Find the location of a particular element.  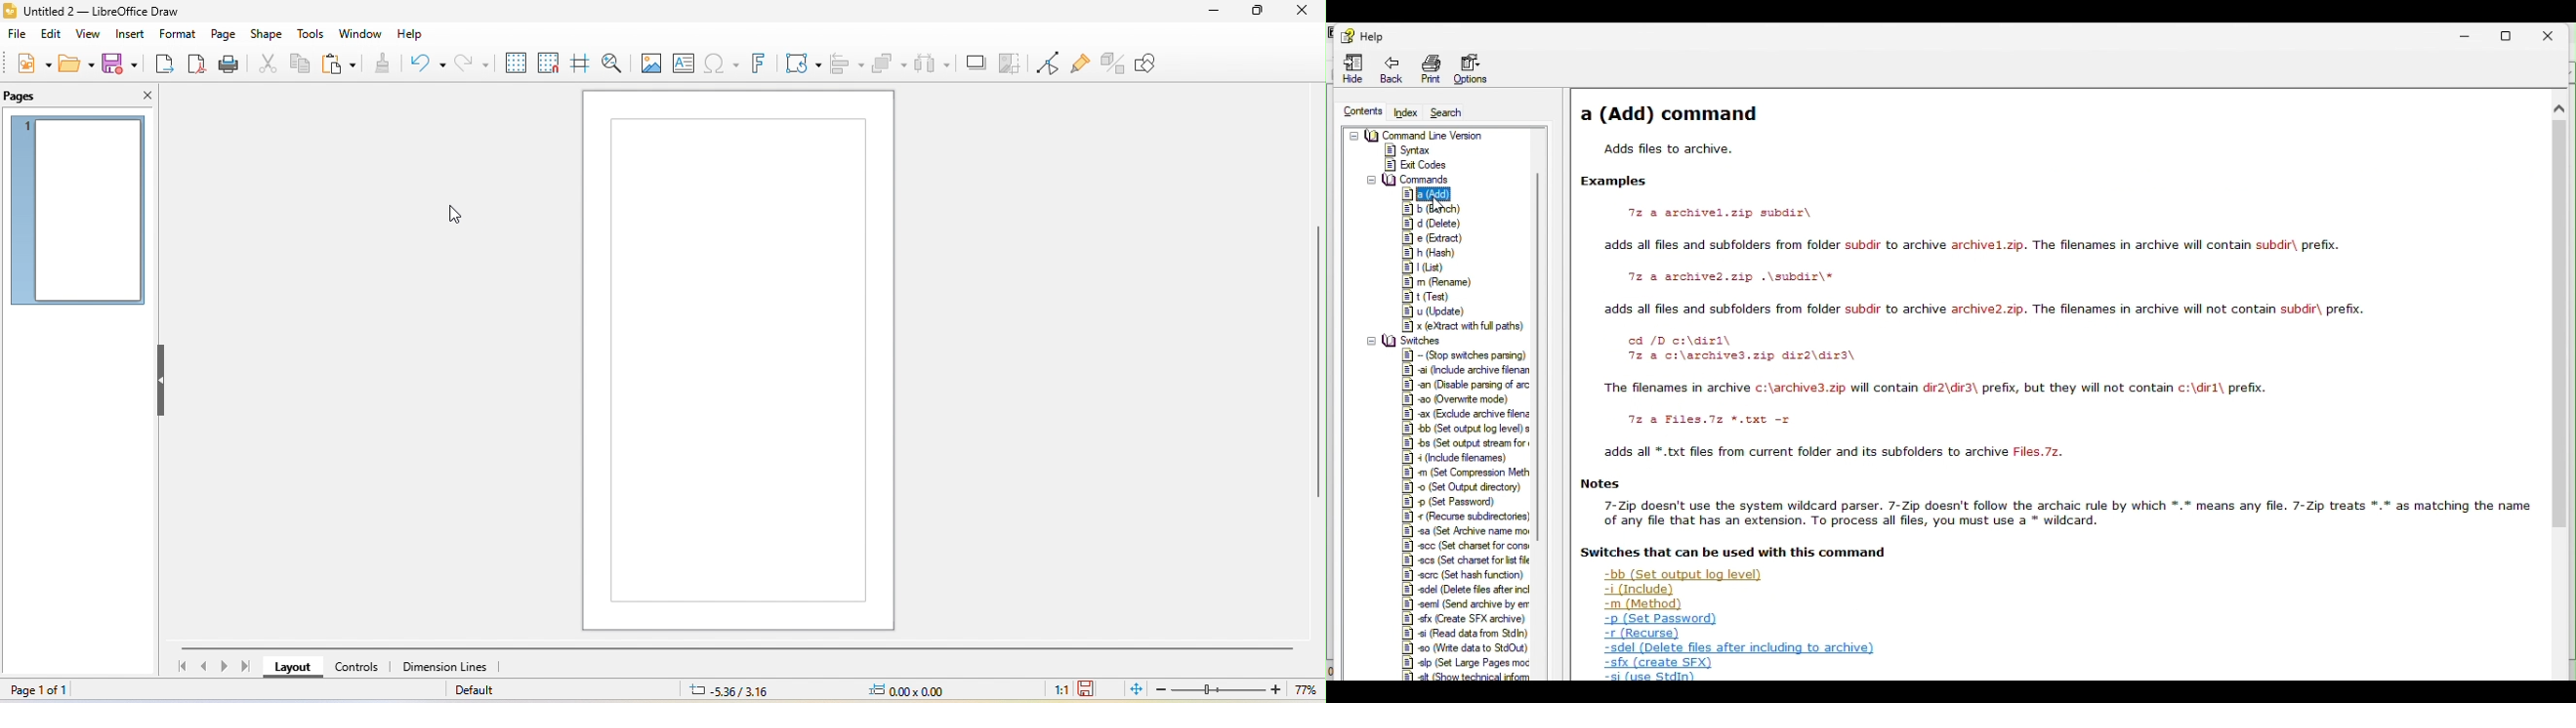

close is located at coordinates (140, 95).